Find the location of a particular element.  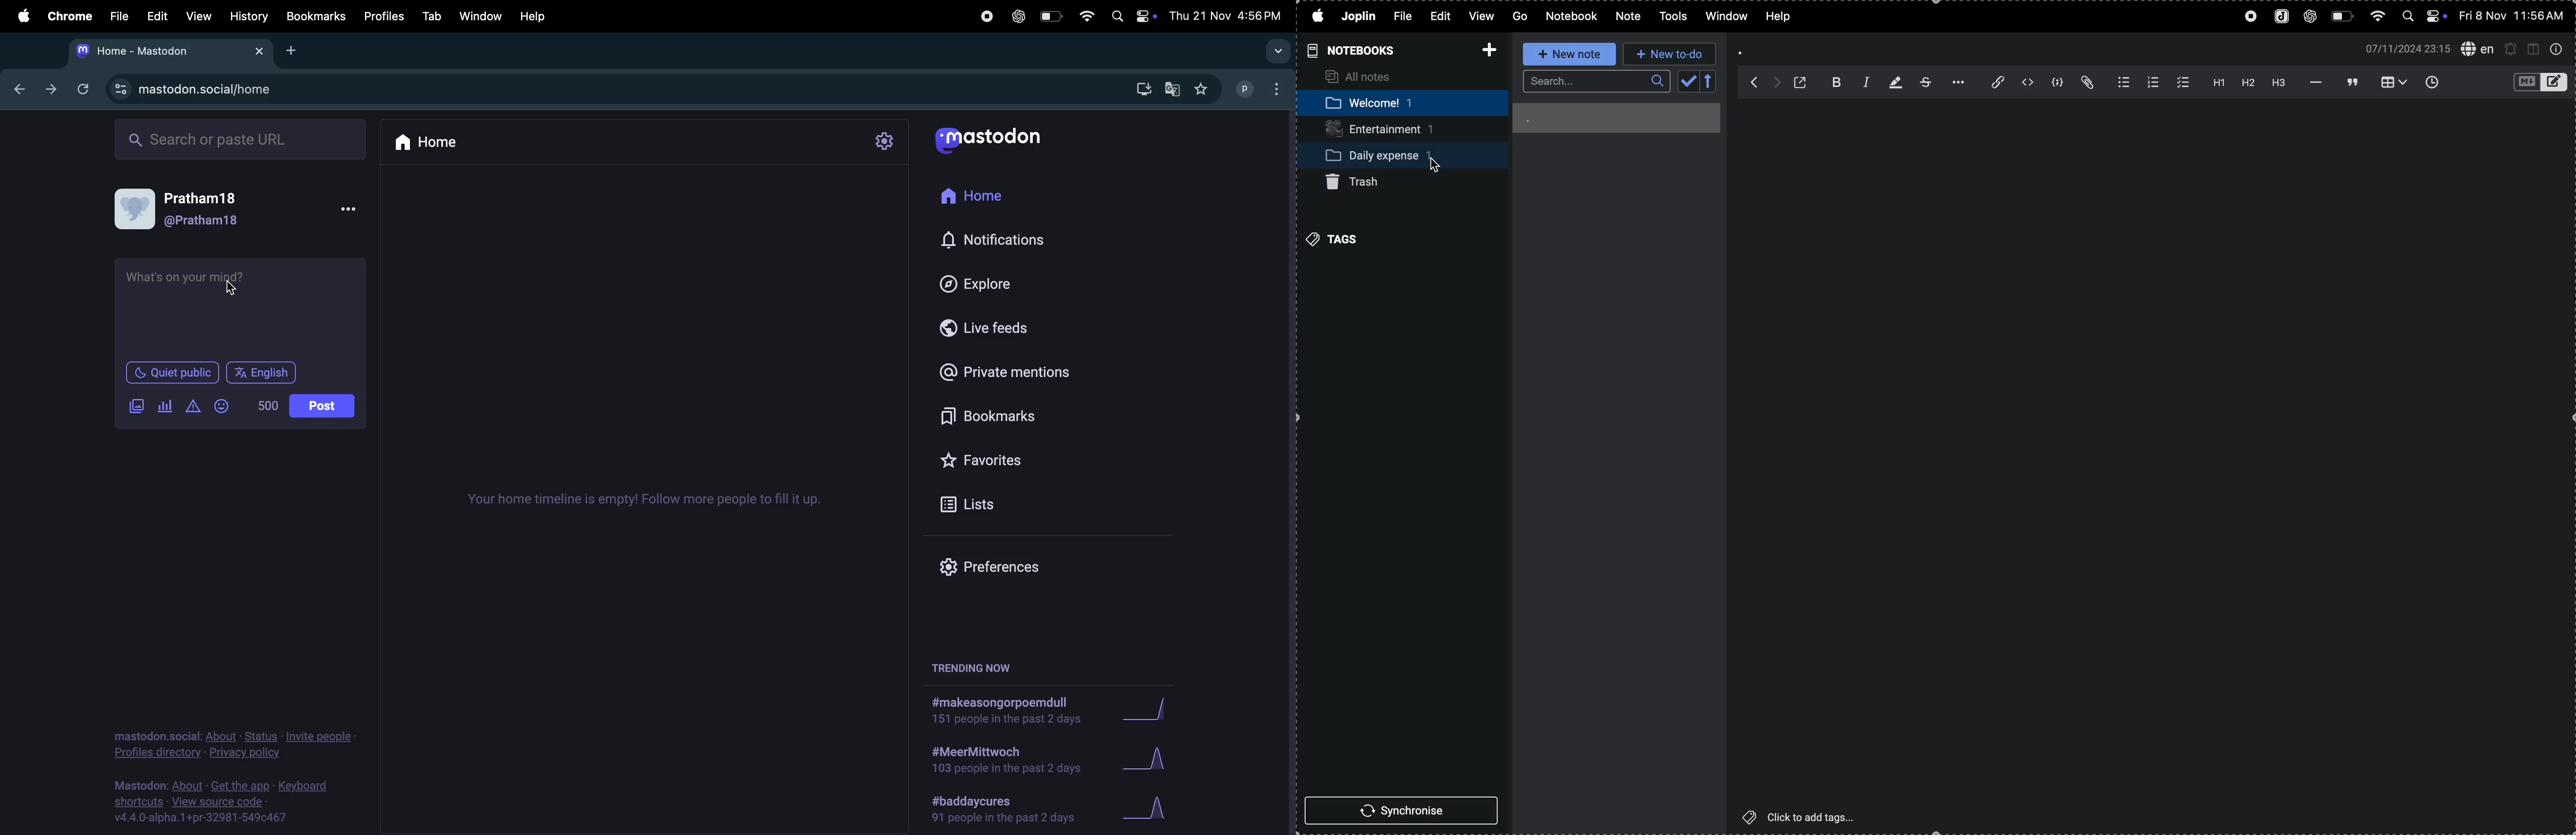

info is located at coordinates (2557, 49).